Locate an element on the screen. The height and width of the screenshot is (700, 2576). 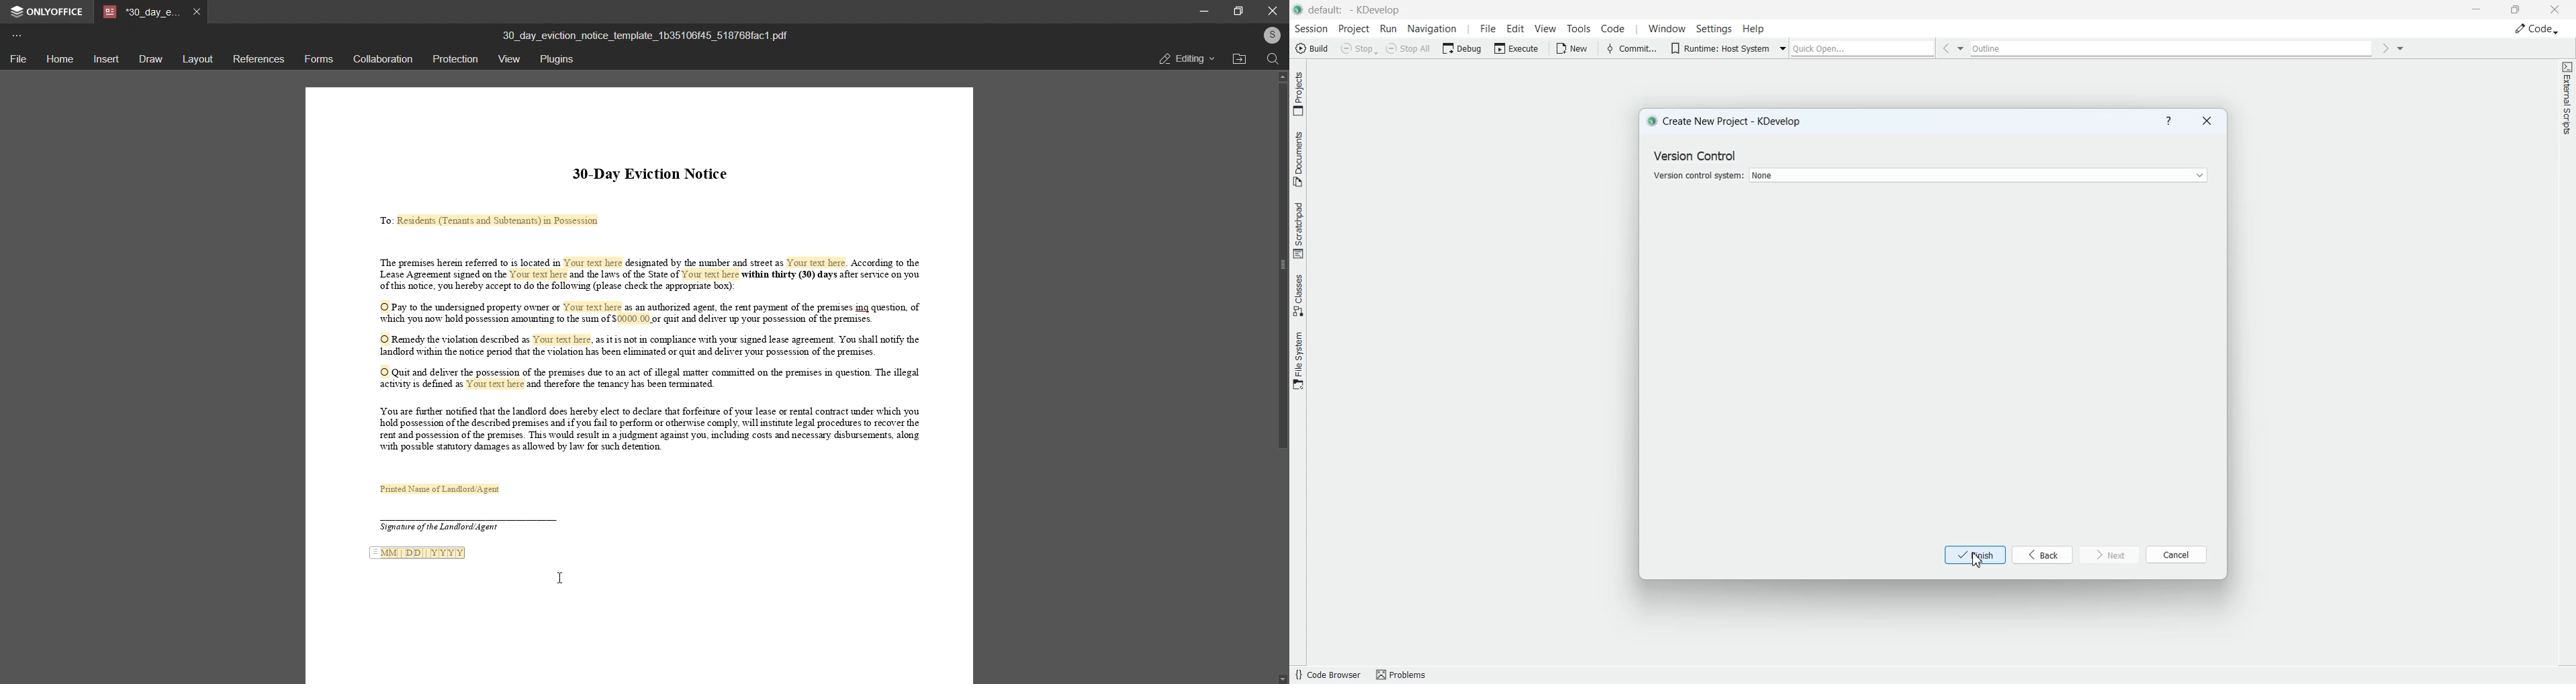
scroll bar is located at coordinates (1279, 267).